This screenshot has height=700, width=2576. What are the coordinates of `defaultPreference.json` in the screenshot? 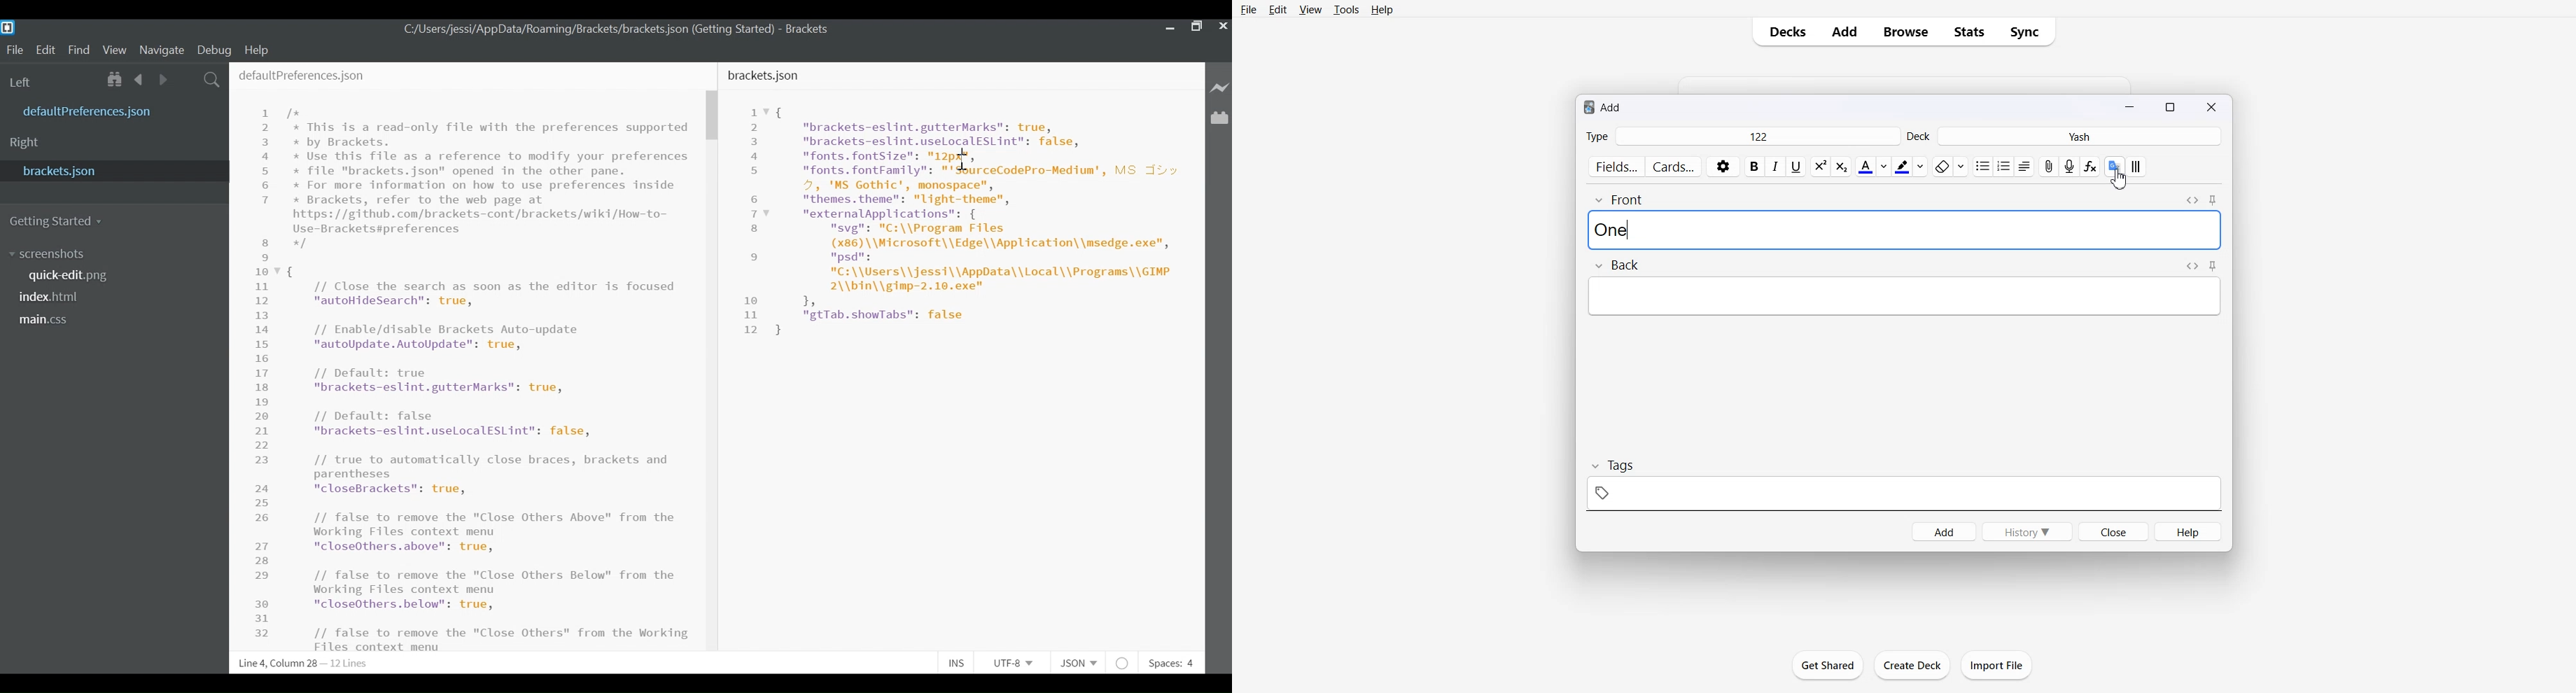 It's located at (119, 110).